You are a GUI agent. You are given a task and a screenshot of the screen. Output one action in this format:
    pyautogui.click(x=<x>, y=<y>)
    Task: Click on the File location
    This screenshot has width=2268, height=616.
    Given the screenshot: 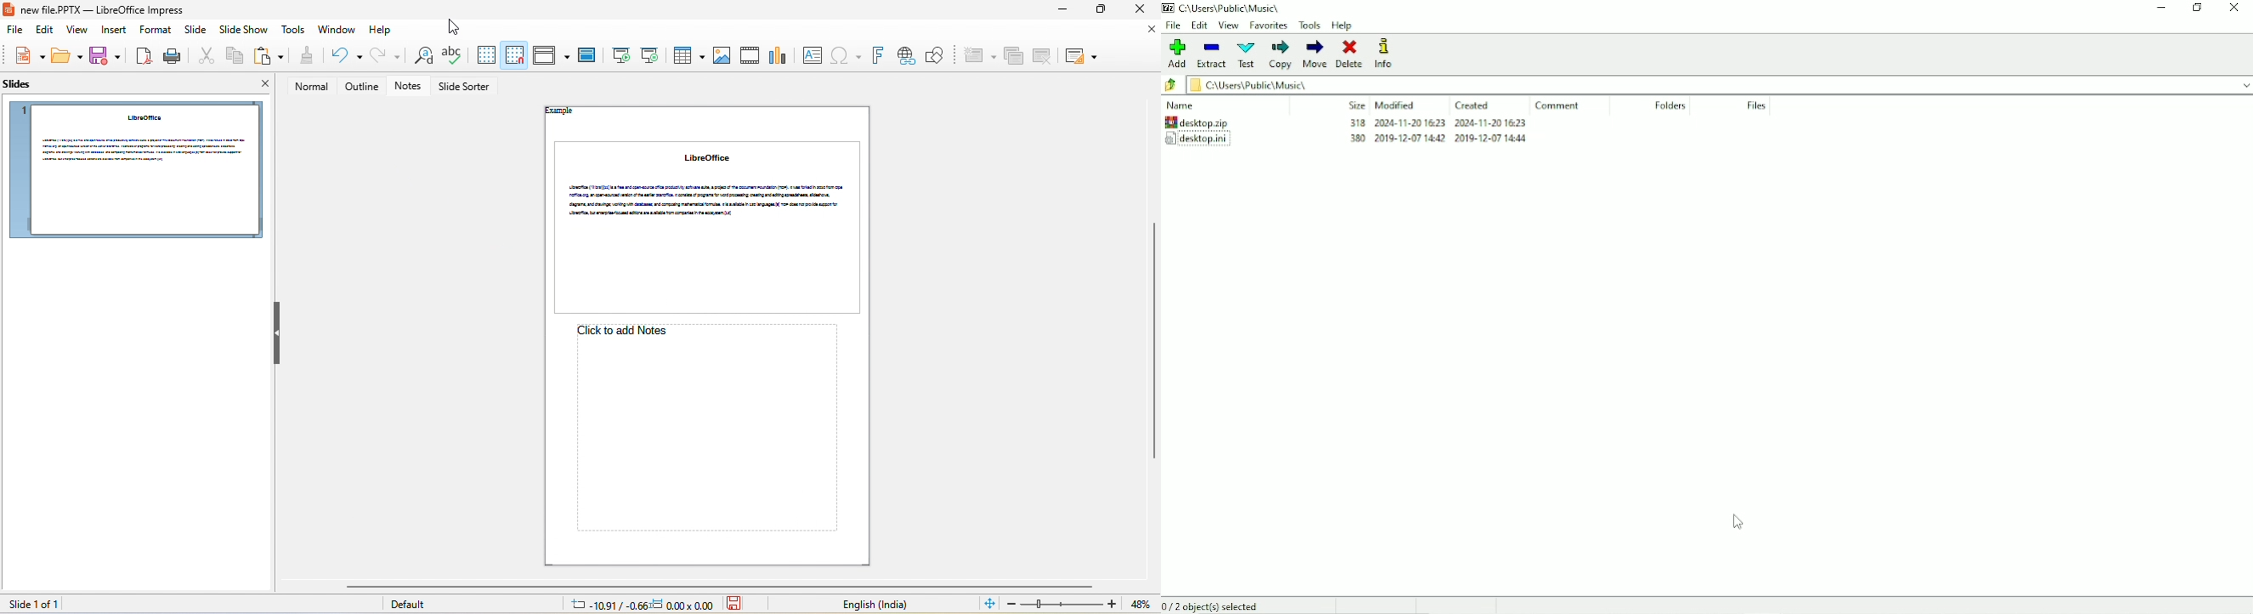 What is the action you would take?
    pyautogui.click(x=1719, y=84)
    